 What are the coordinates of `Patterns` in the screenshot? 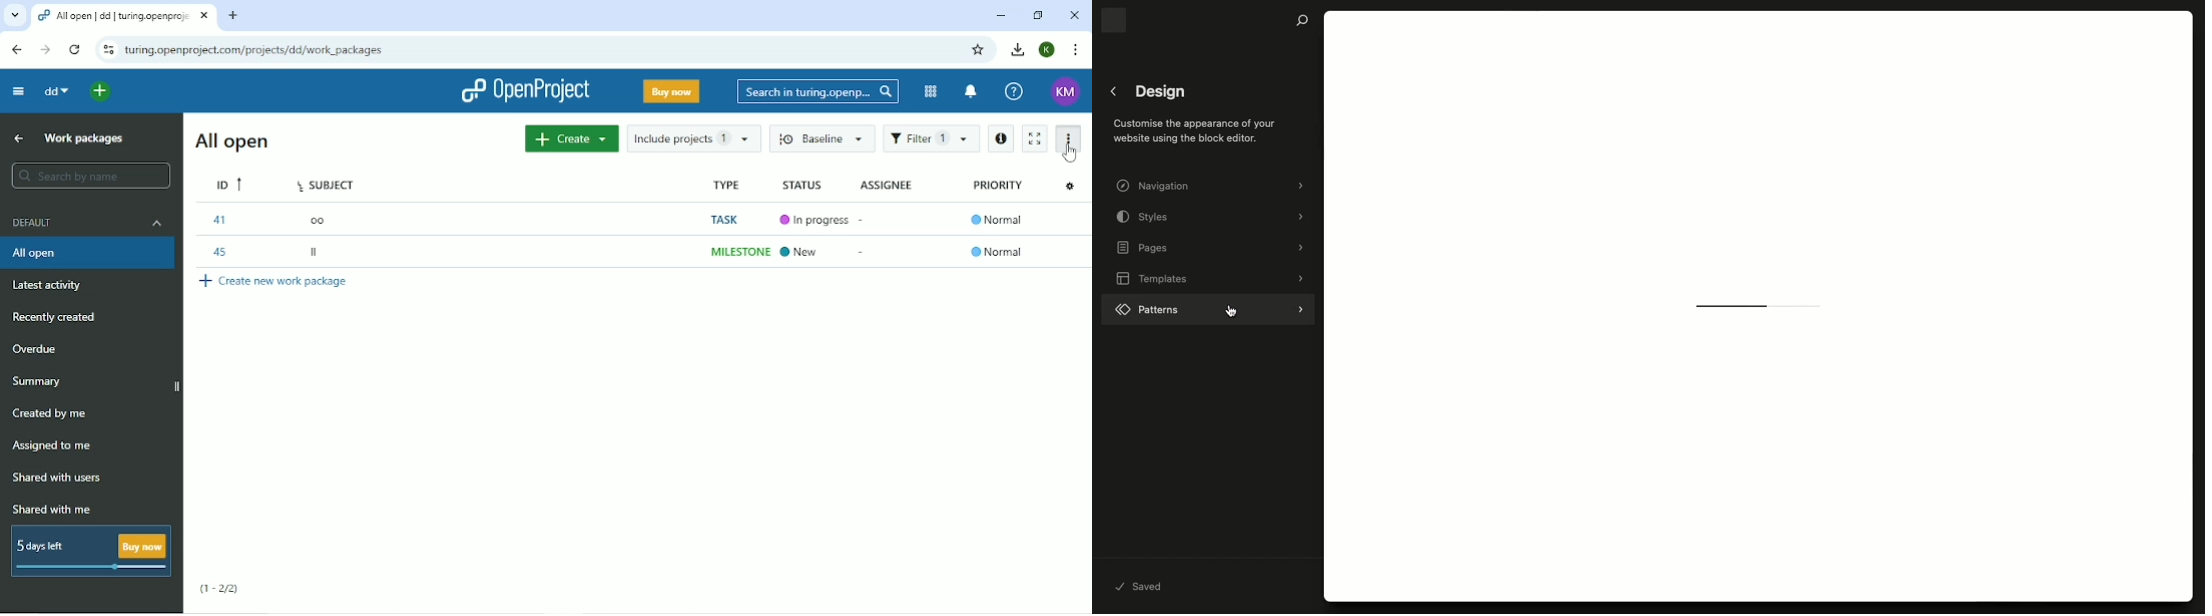 It's located at (1208, 307).